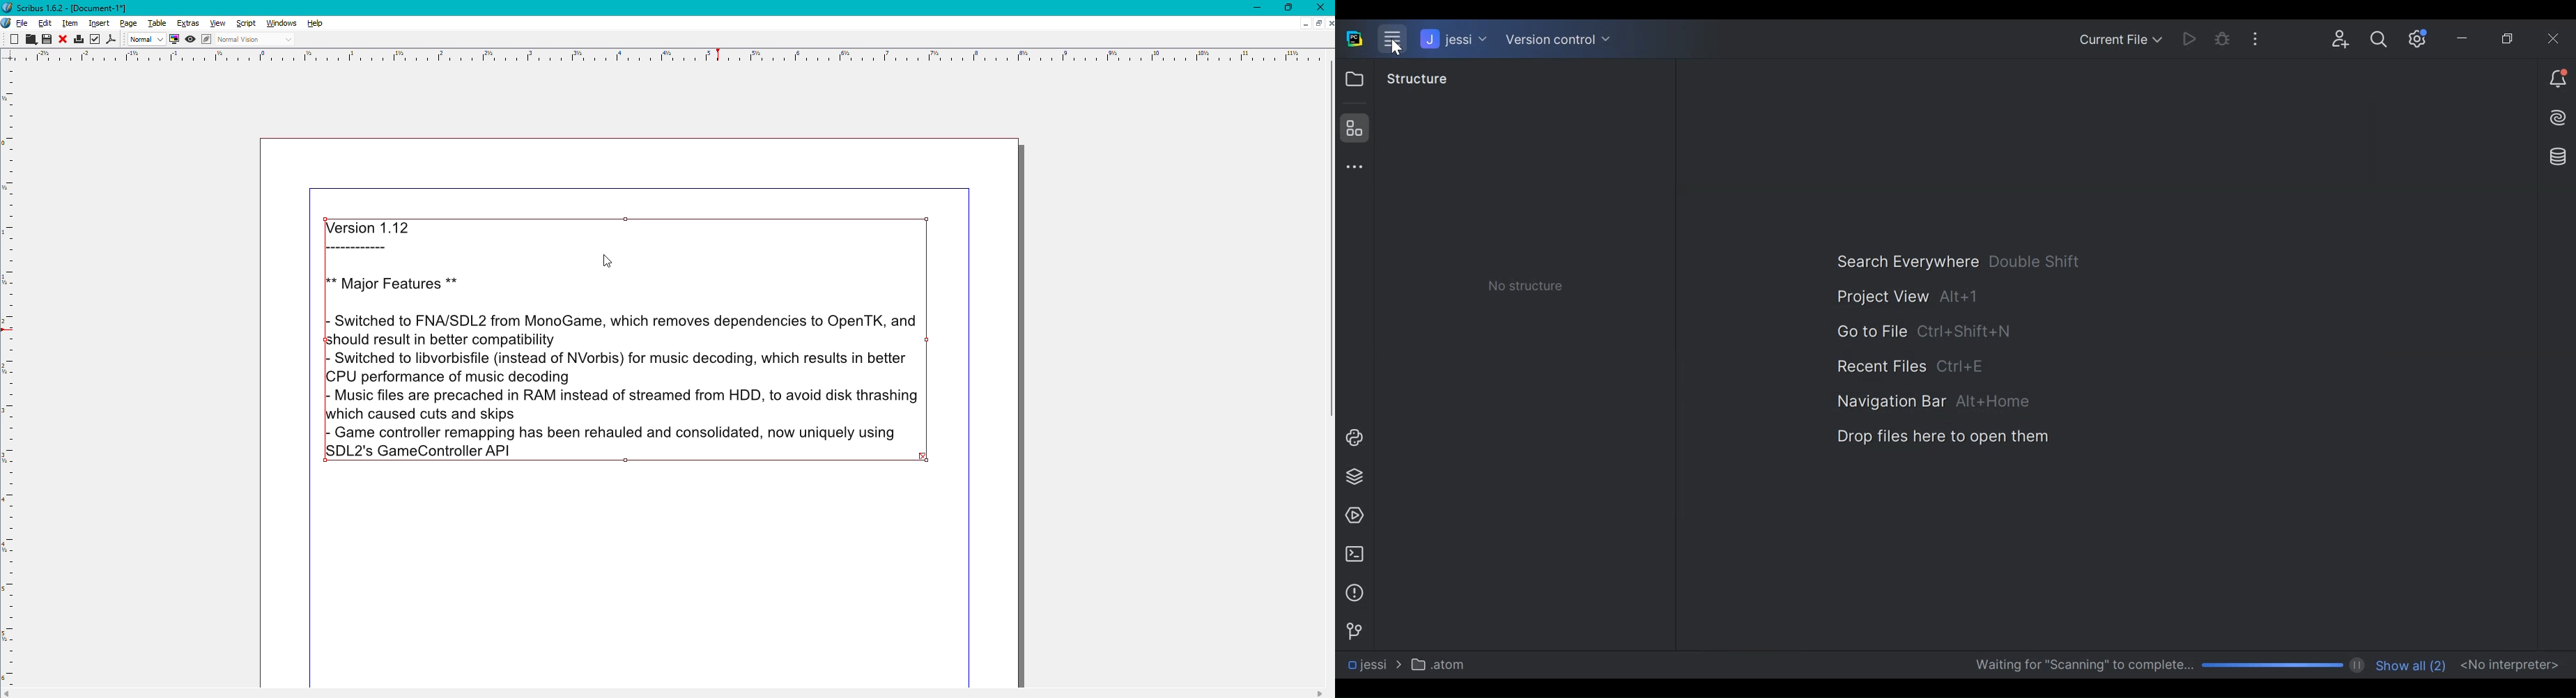  I want to click on jessi, so click(1452, 39).